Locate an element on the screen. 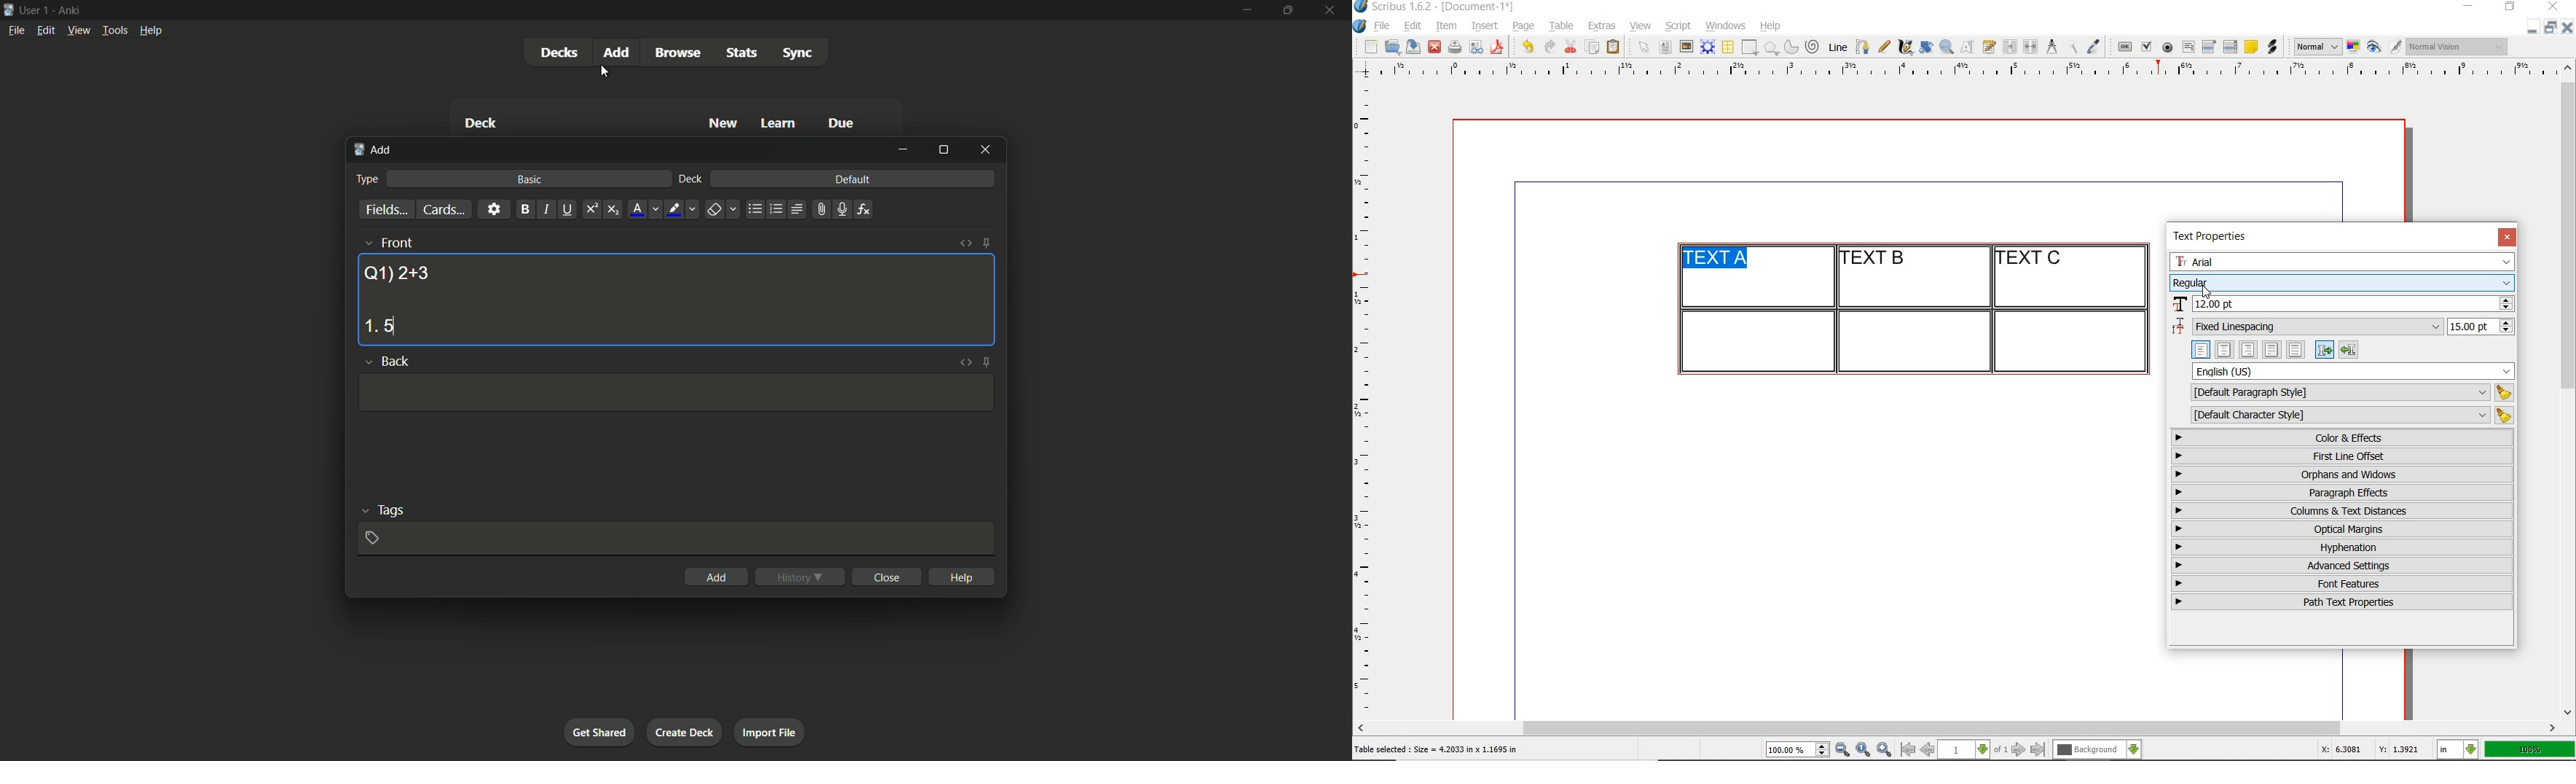  close is located at coordinates (1434, 47).